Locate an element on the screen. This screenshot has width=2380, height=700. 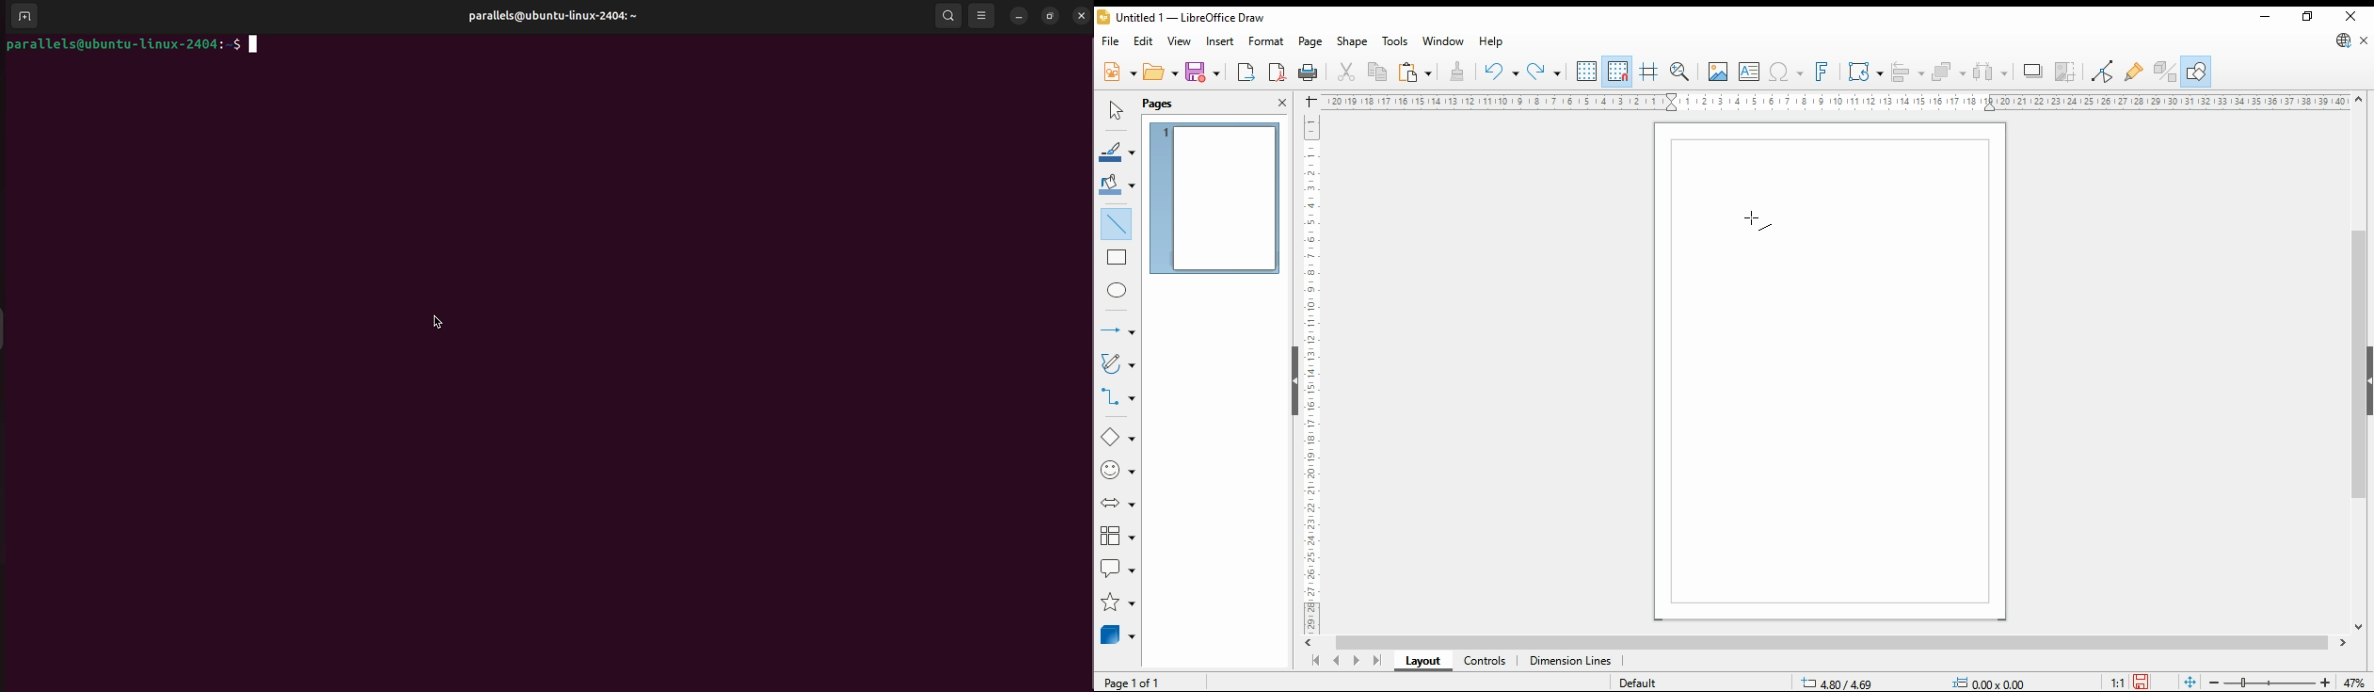
 is located at coordinates (1984, 680).